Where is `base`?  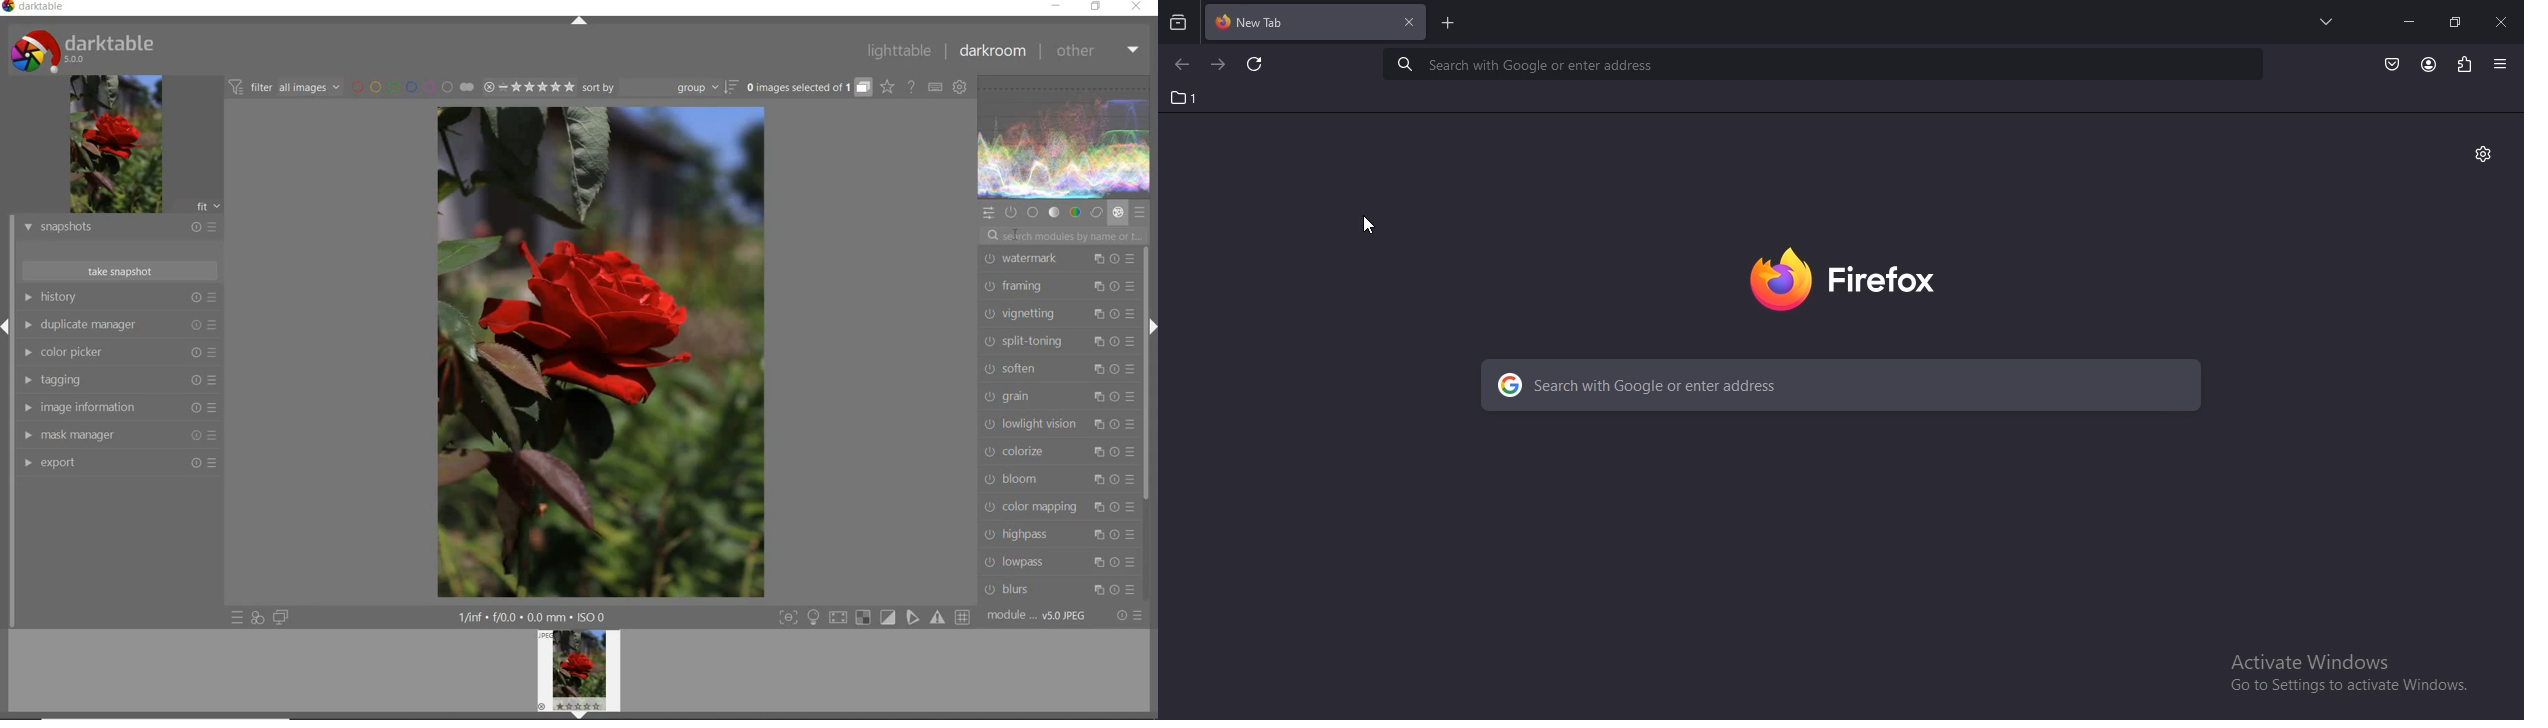 base is located at coordinates (1032, 212).